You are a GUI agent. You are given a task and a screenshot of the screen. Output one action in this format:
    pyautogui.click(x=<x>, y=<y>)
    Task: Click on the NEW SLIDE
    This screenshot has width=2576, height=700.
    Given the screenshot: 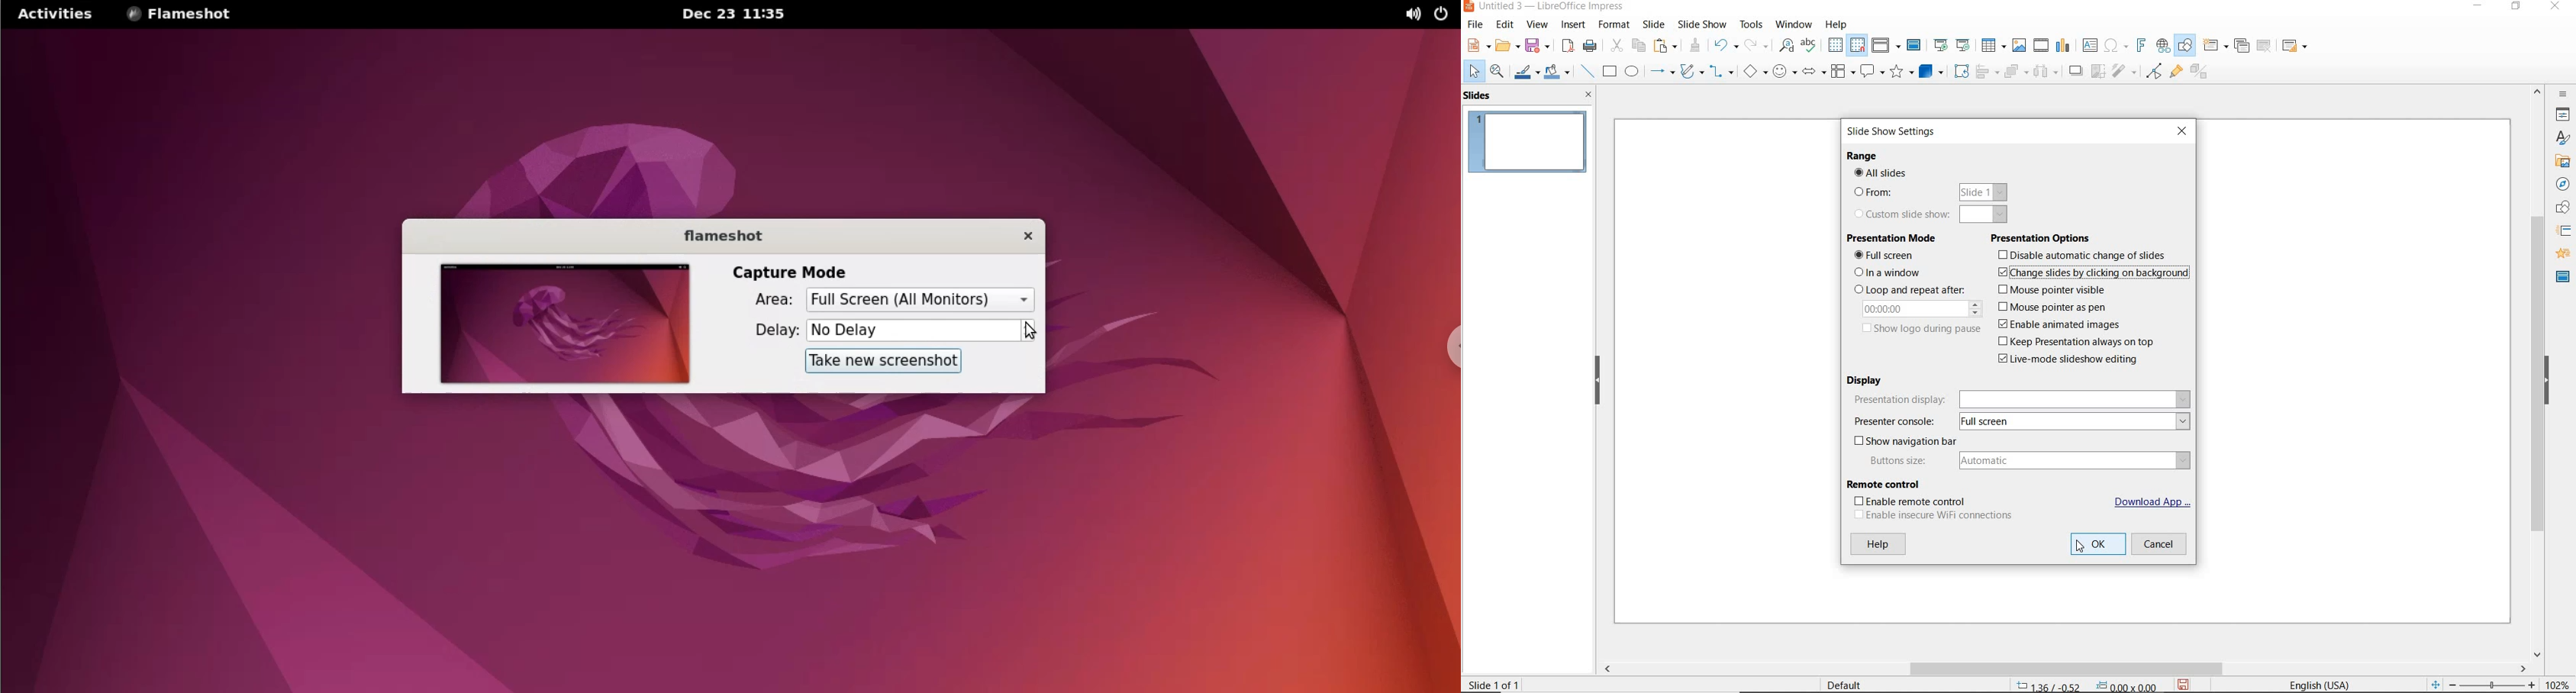 What is the action you would take?
    pyautogui.click(x=2215, y=46)
    